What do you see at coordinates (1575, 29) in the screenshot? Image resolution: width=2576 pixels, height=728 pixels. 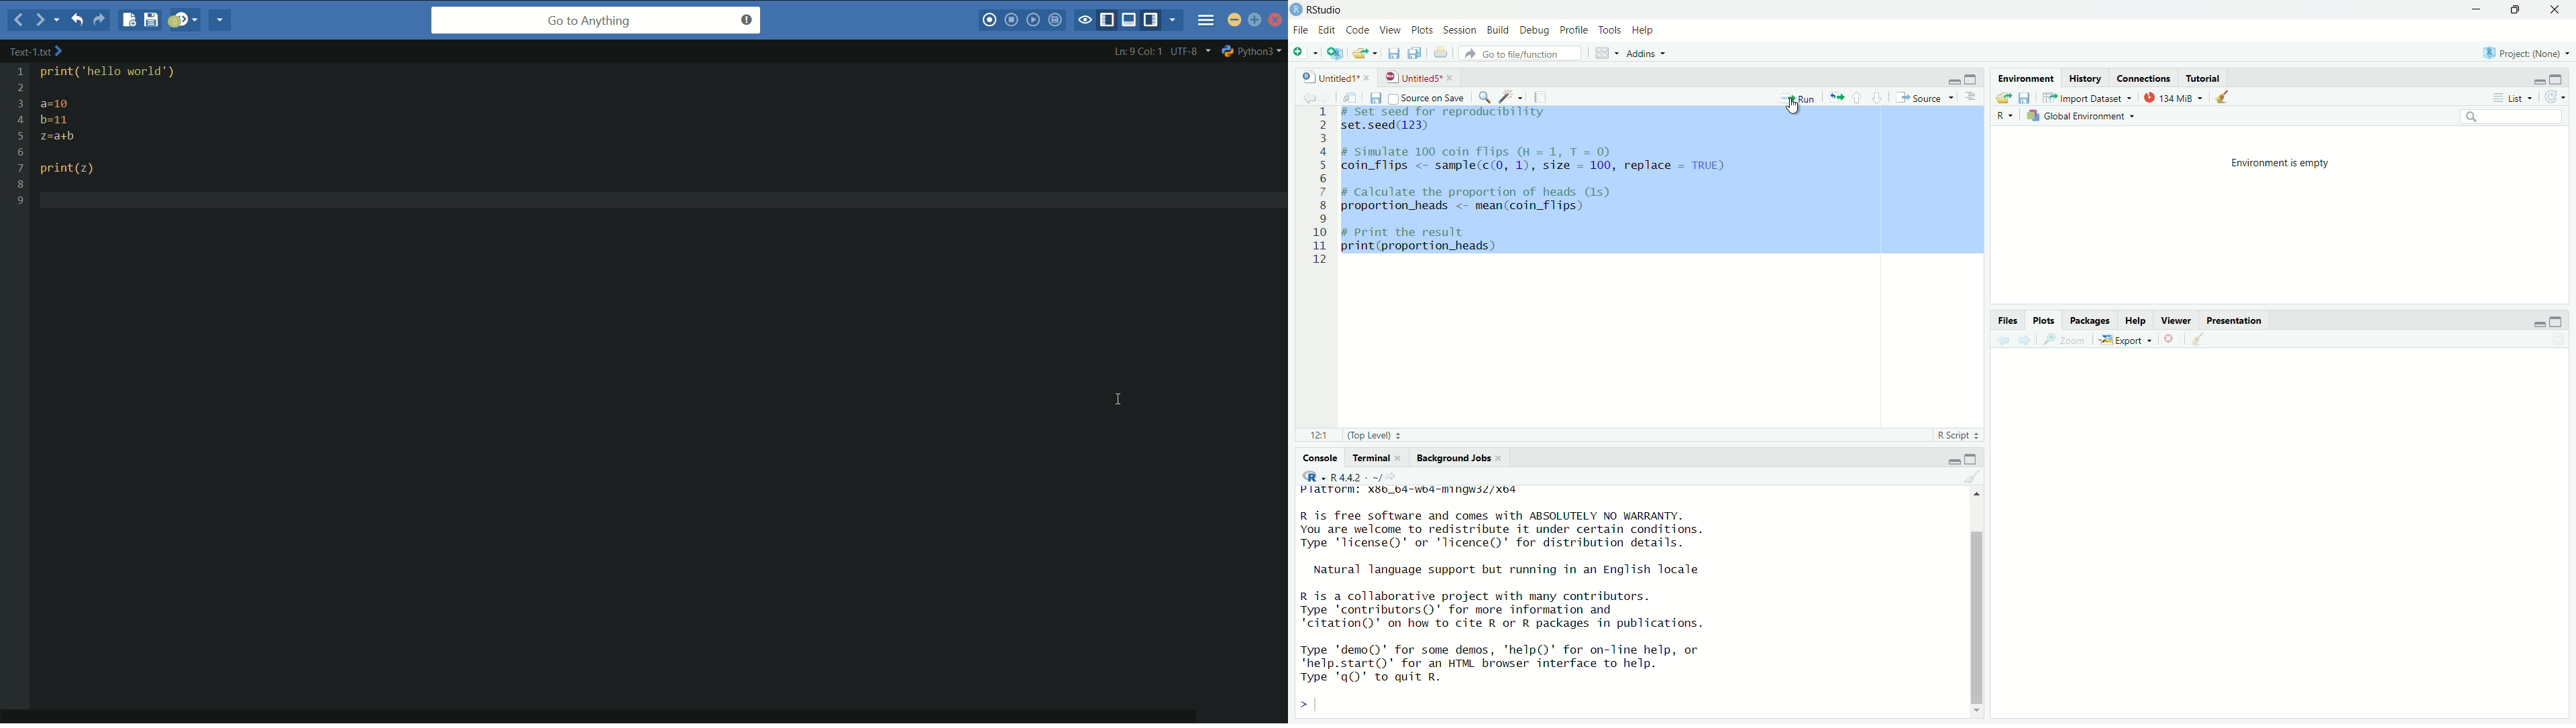 I see `profile` at bounding box center [1575, 29].